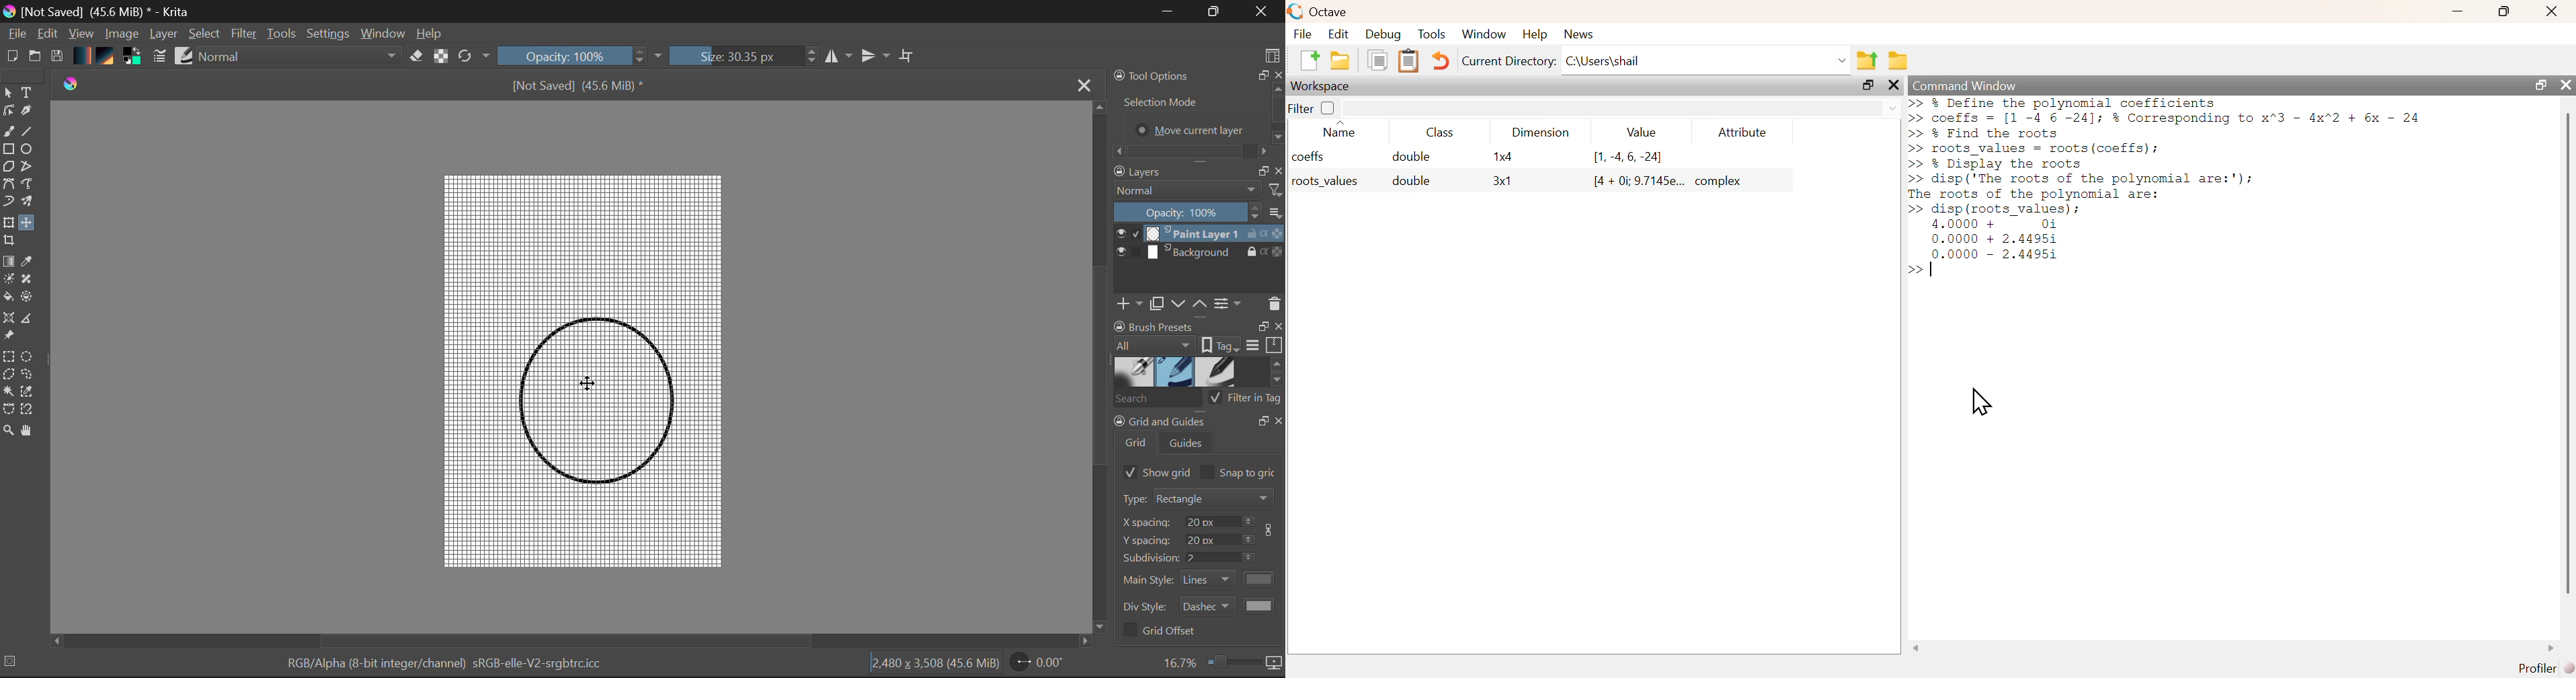  I want to click on News, so click(1578, 34).